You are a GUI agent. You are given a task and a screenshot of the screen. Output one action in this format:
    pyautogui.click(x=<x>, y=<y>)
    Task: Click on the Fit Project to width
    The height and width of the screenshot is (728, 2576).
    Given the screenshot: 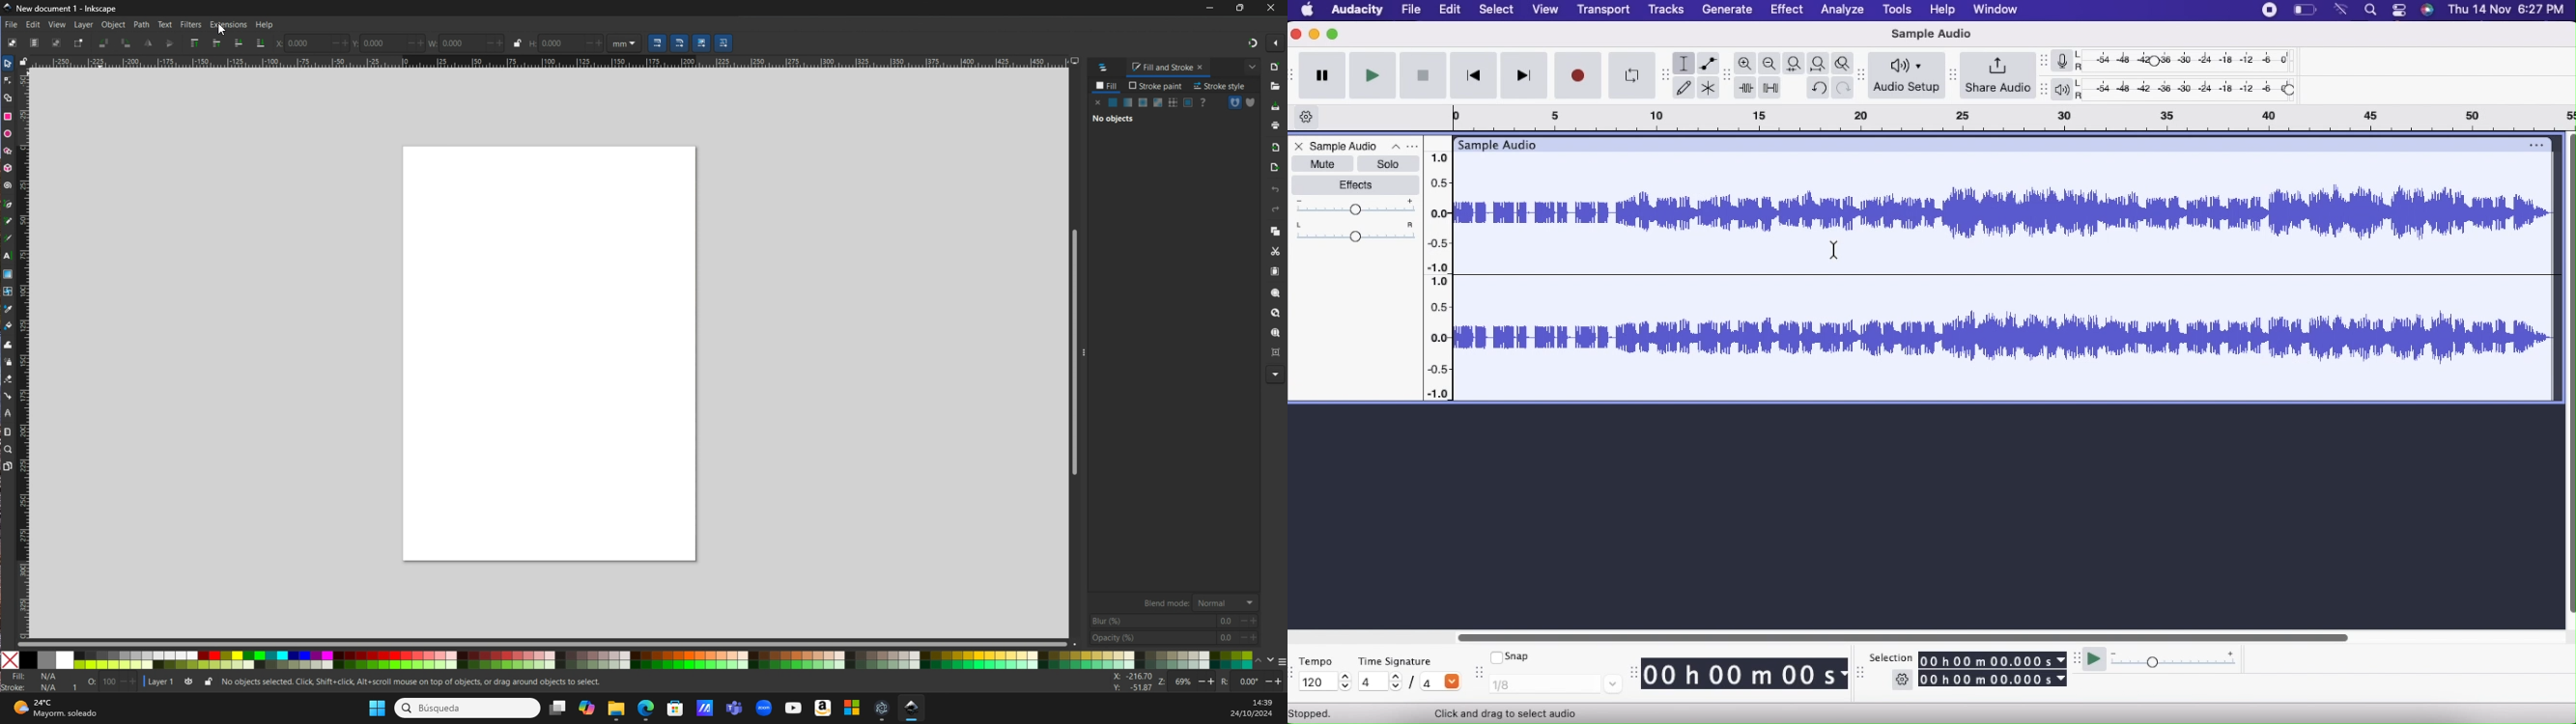 What is the action you would take?
    pyautogui.click(x=1818, y=64)
    